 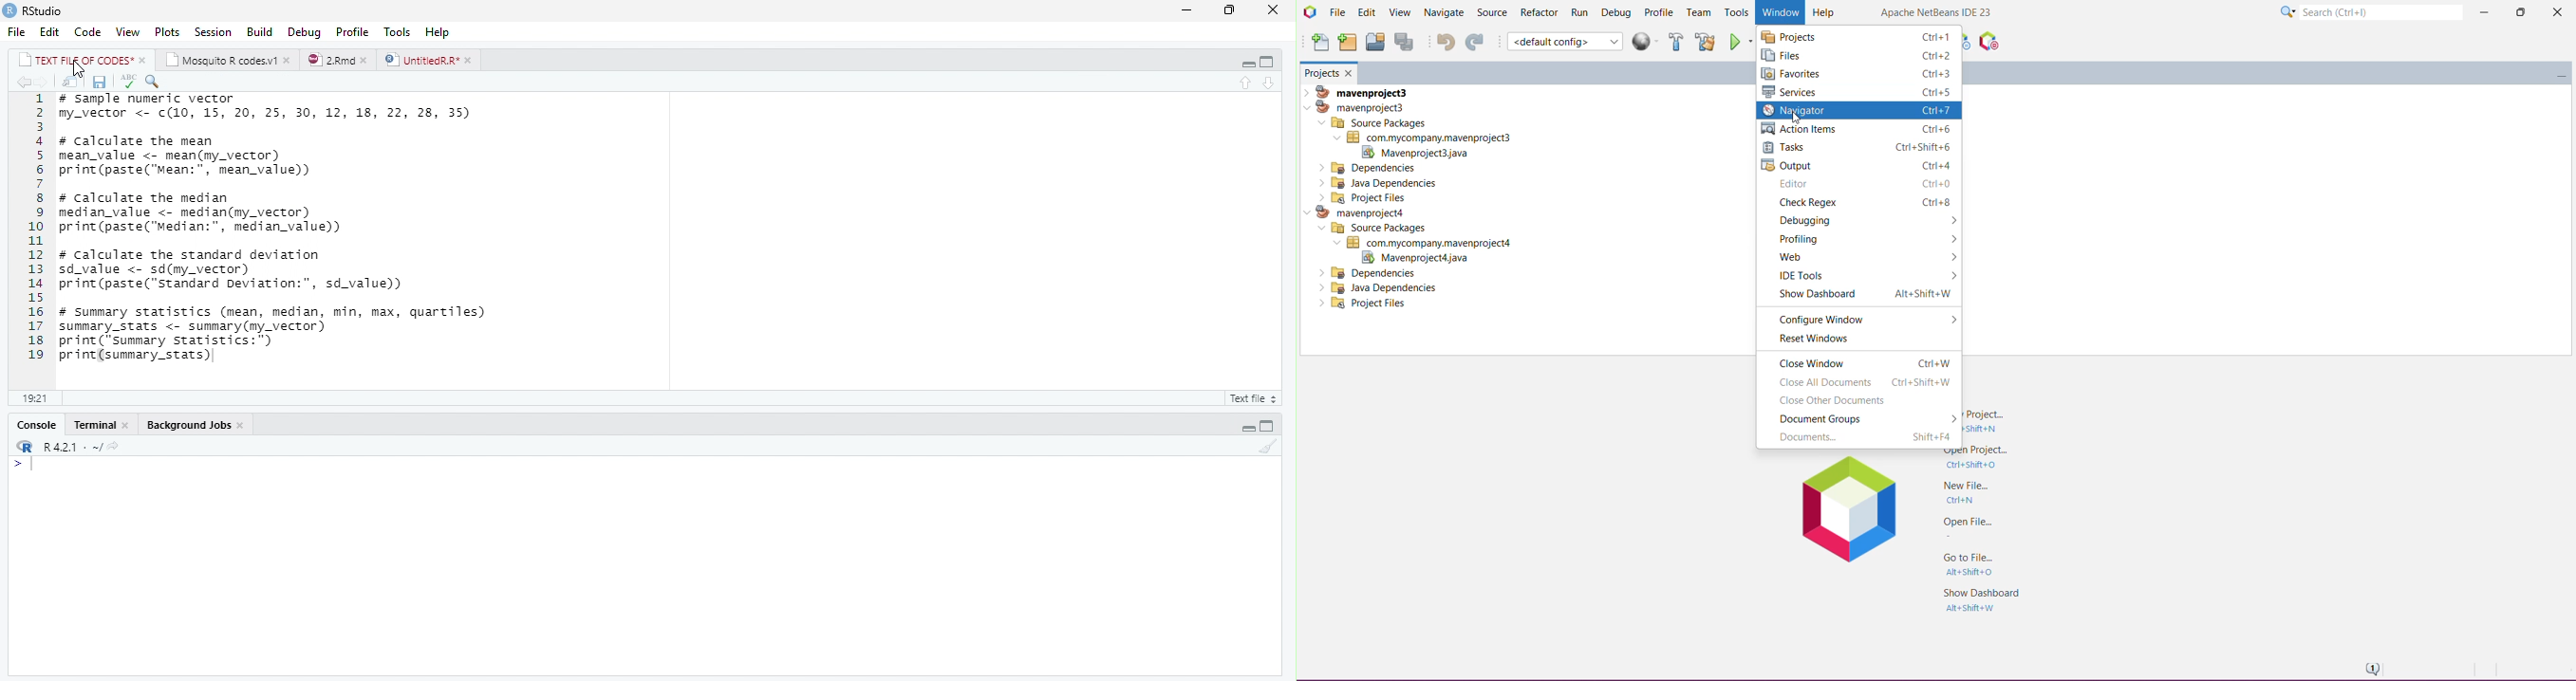 I want to click on plots, so click(x=168, y=32).